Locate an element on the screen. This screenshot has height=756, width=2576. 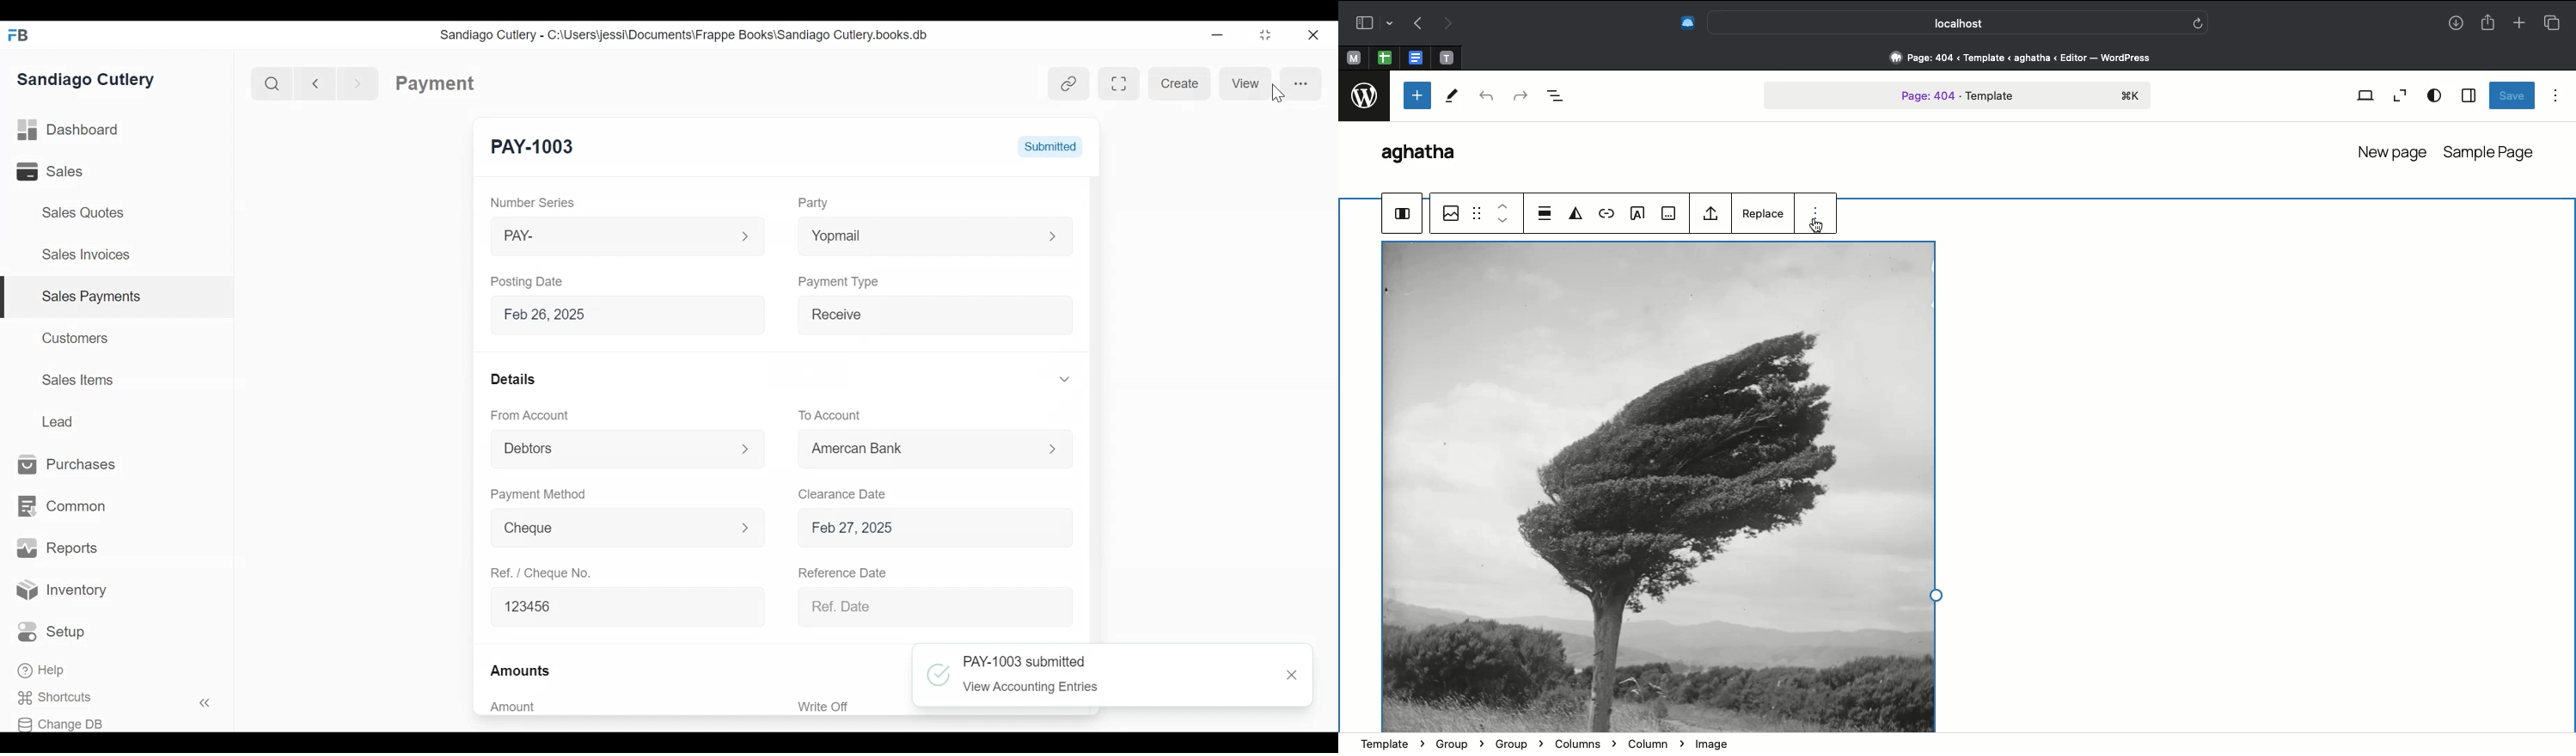
Cheque is located at coordinates (608, 528).